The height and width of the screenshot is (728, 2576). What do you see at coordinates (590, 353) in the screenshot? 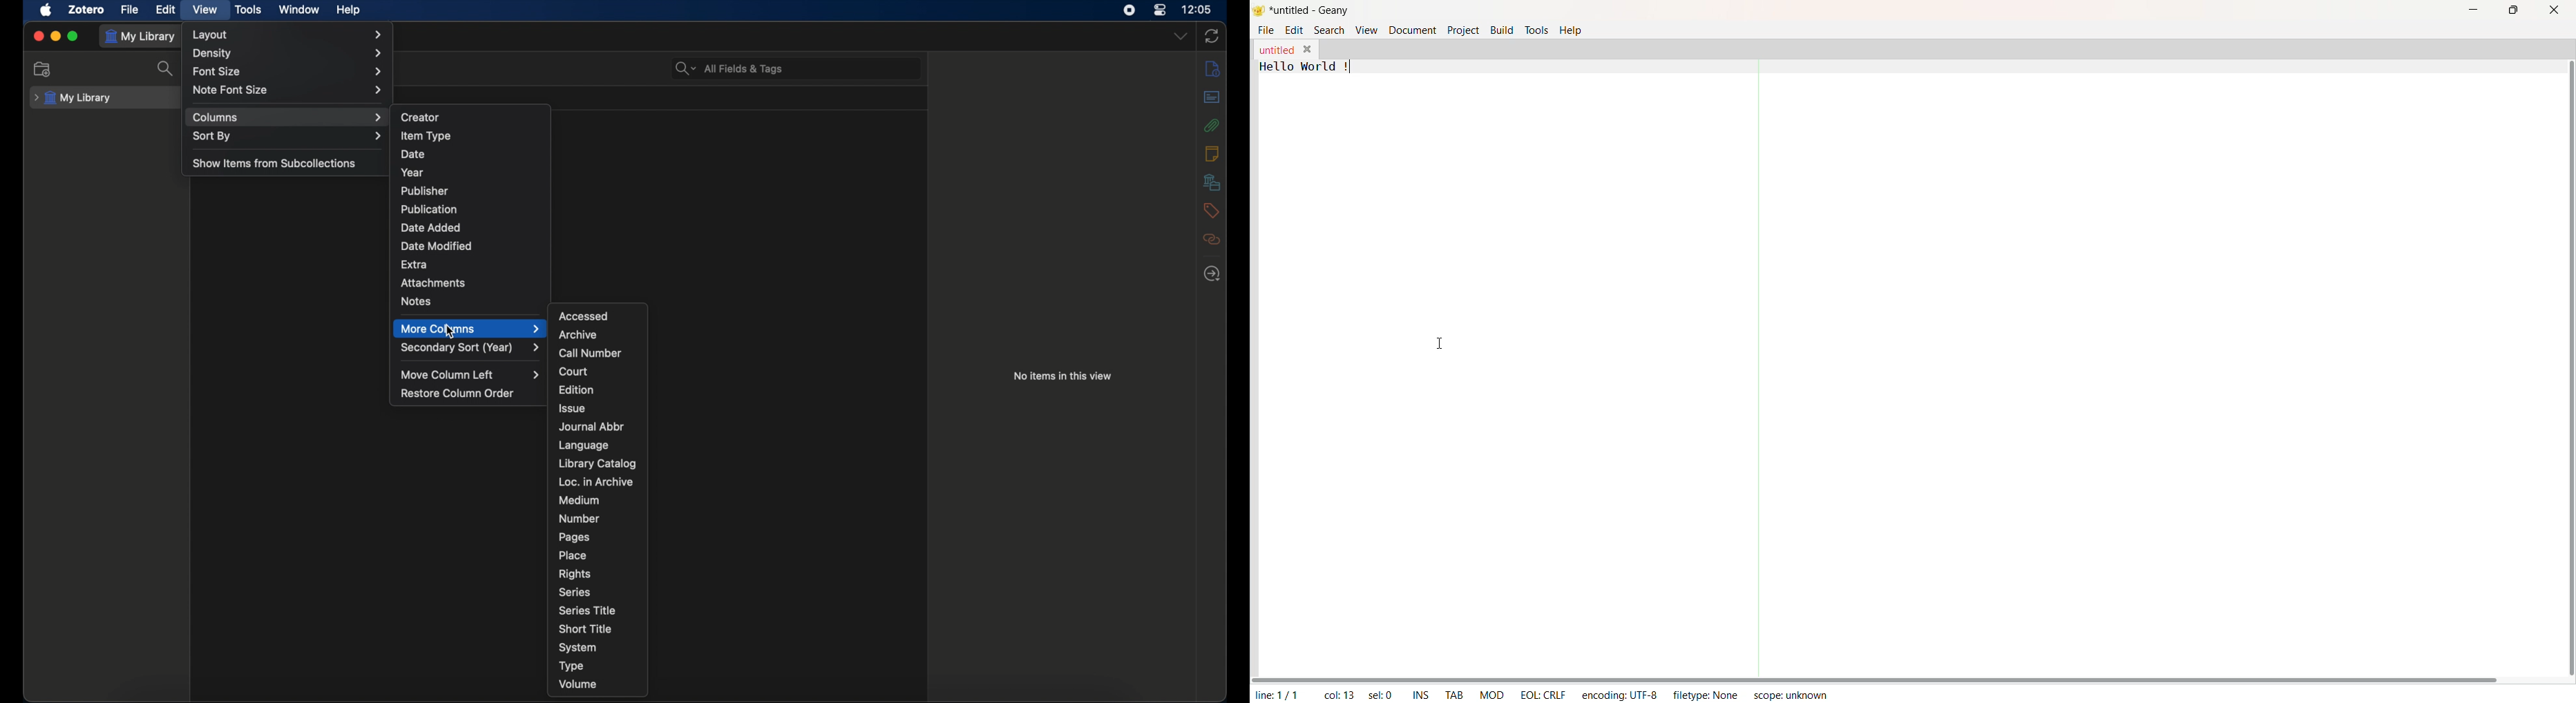
I see `call number` at bounding box center [590, 353].